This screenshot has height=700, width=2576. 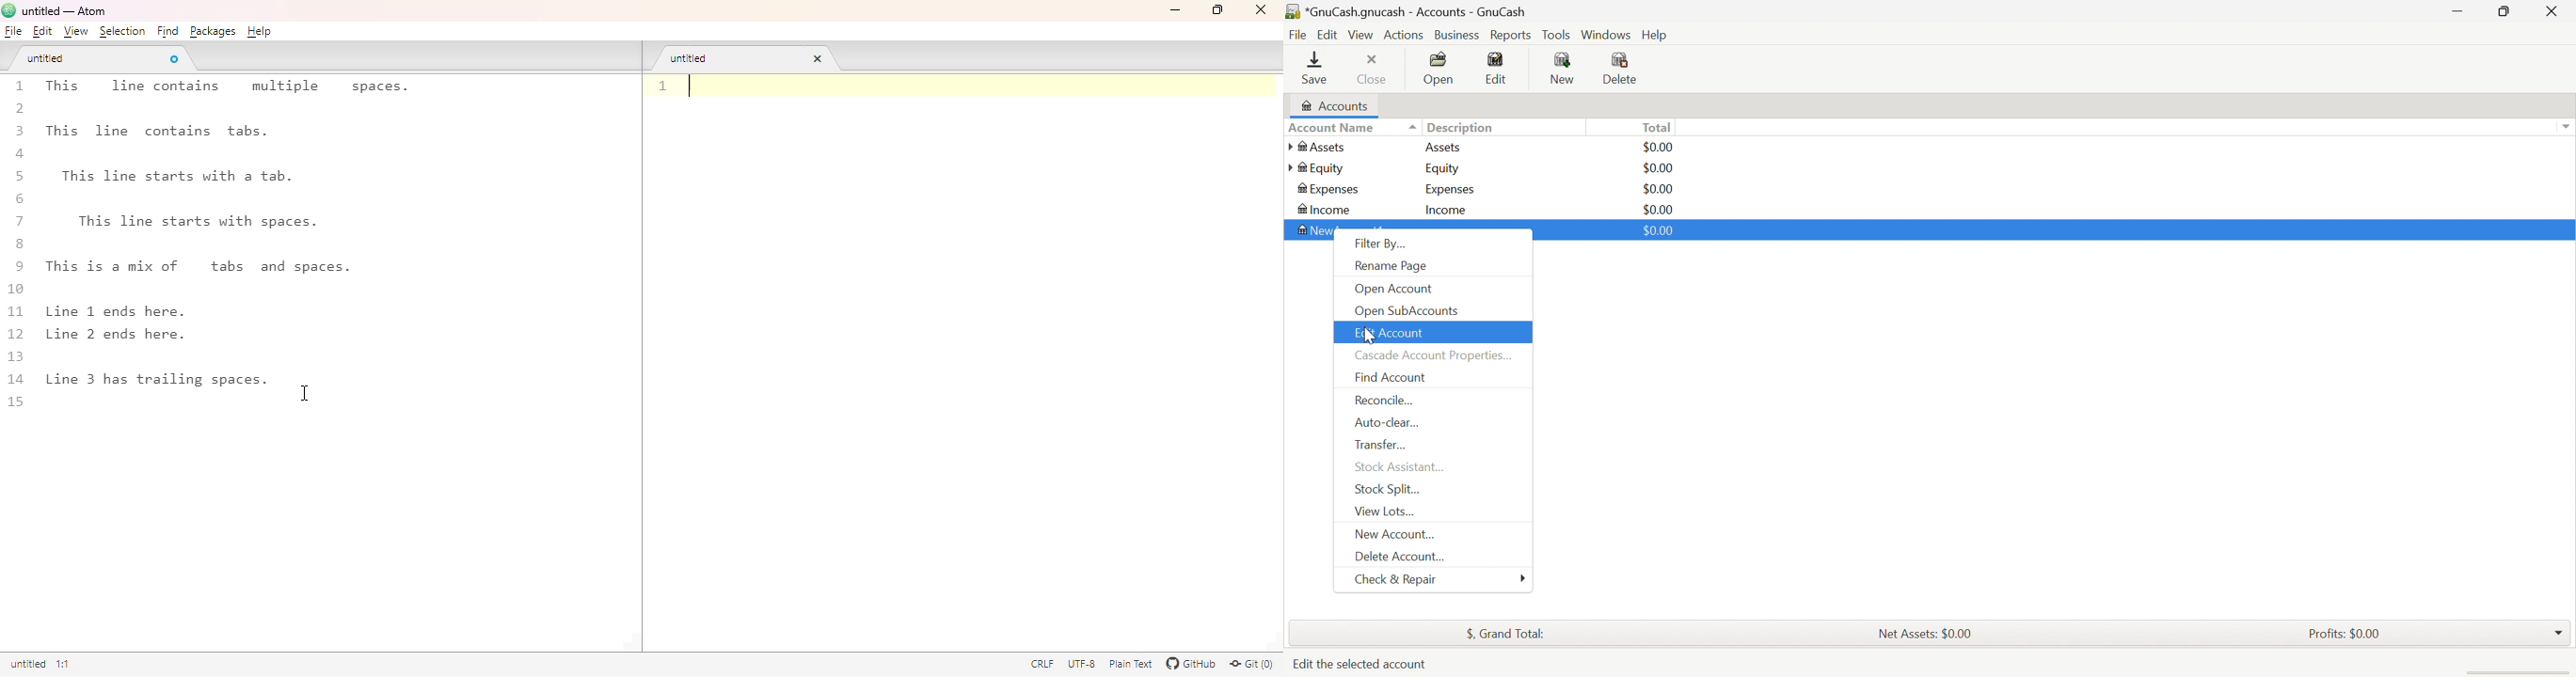 I want to click on 1 This line contains multiple spaces.
2

3 This line contains tabs.

a

5 This line starts with a tab.

6

7 This line starts with spaces.

8

9 This is a mix of tabs and spaces.
10

11 Line 1 ends here.

12 Line 2 ends here.

13

4 Line 3 has trailing spaces. 1

15, so click(x=228, y=289).